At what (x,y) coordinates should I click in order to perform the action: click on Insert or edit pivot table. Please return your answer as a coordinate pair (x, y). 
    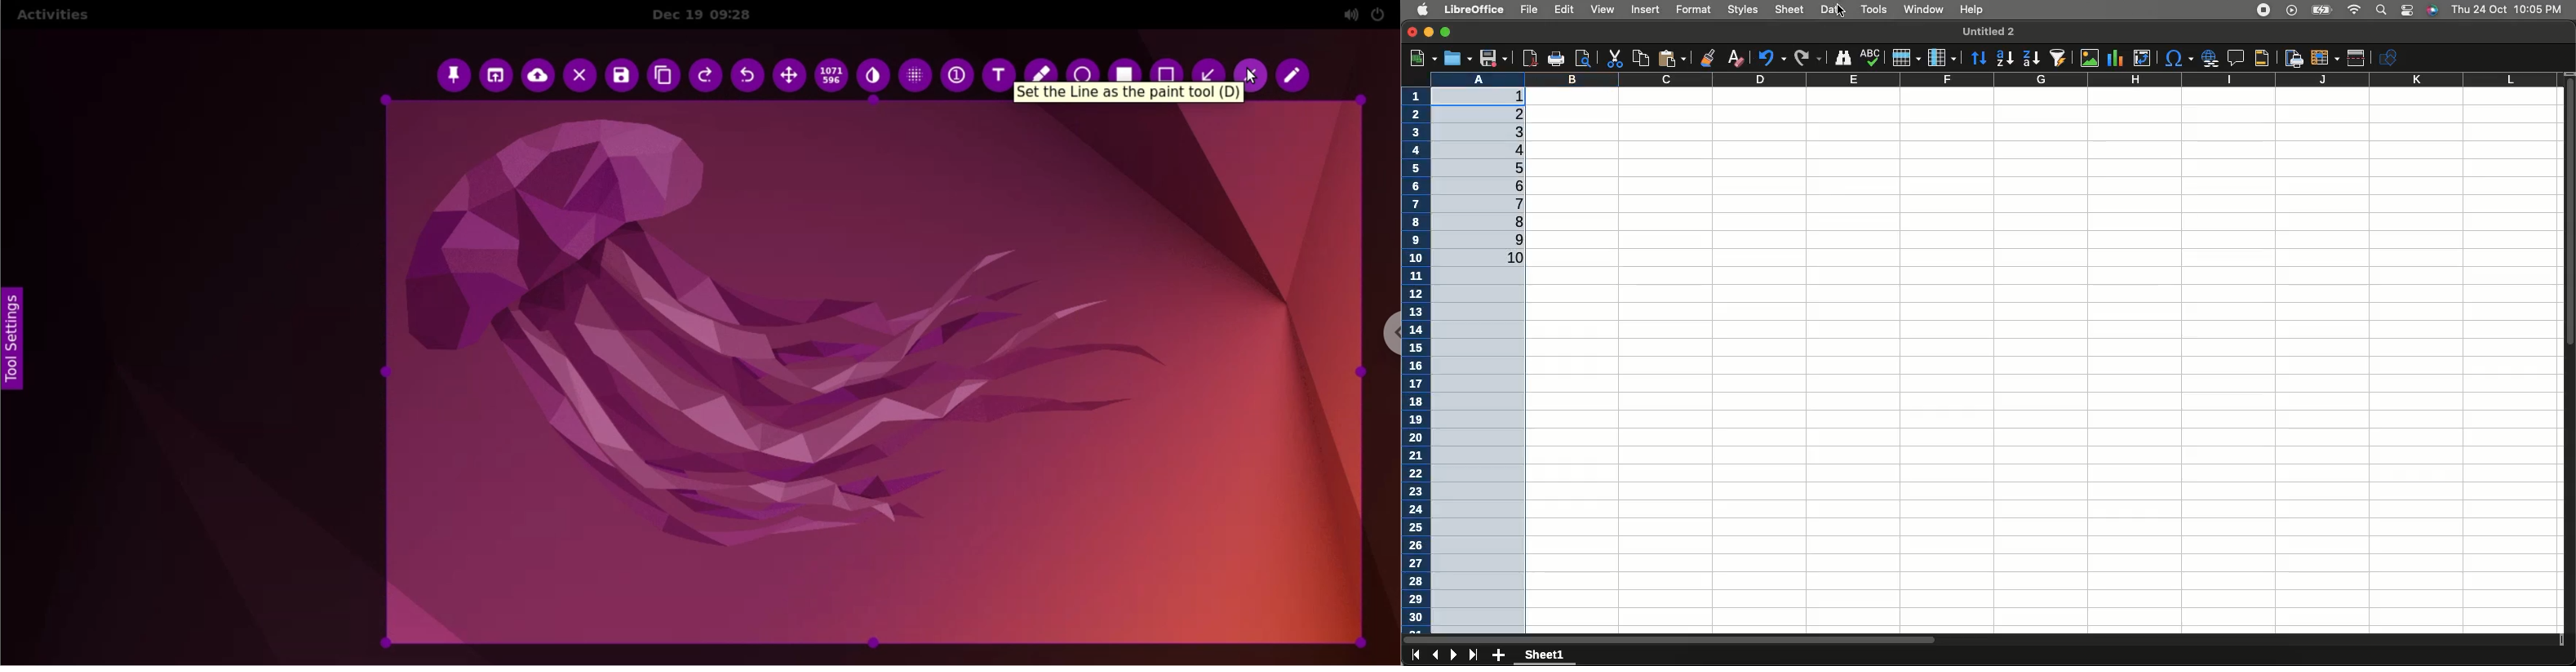
    Looking at the image, I should click on (2142, 58).